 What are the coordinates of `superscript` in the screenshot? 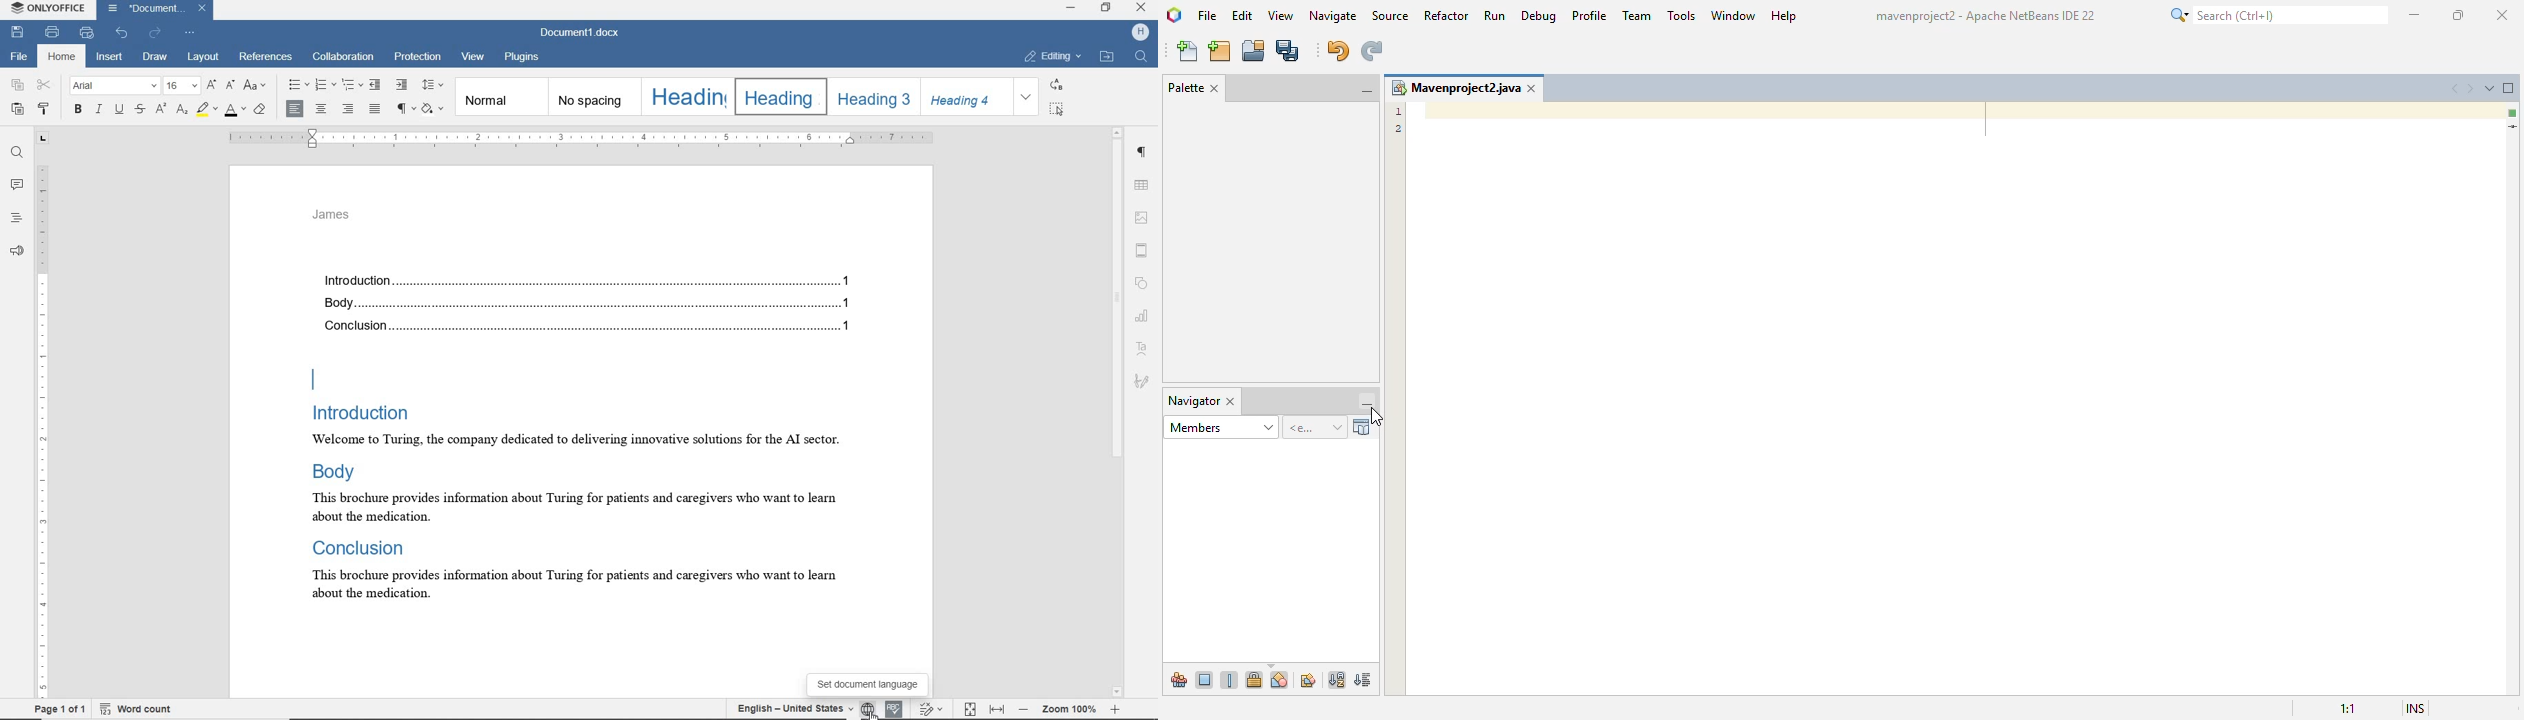 It's located at (160, 108).